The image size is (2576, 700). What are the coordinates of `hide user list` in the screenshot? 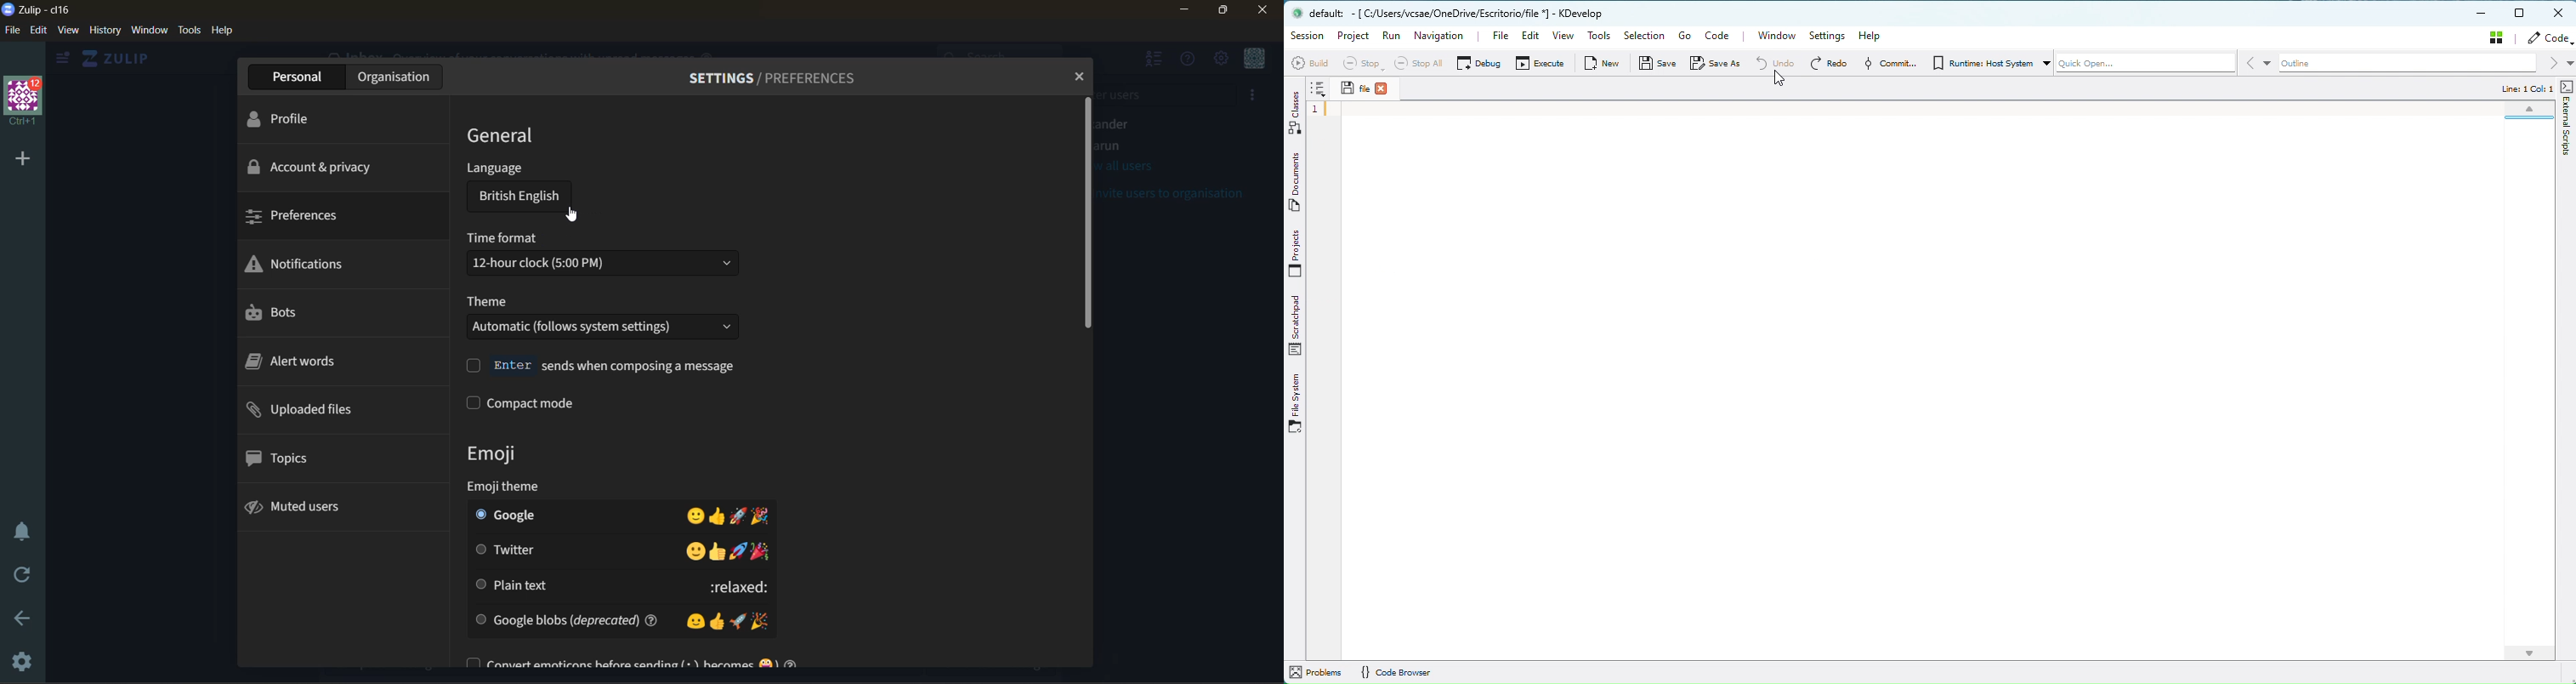 It's located at (1156, 62).